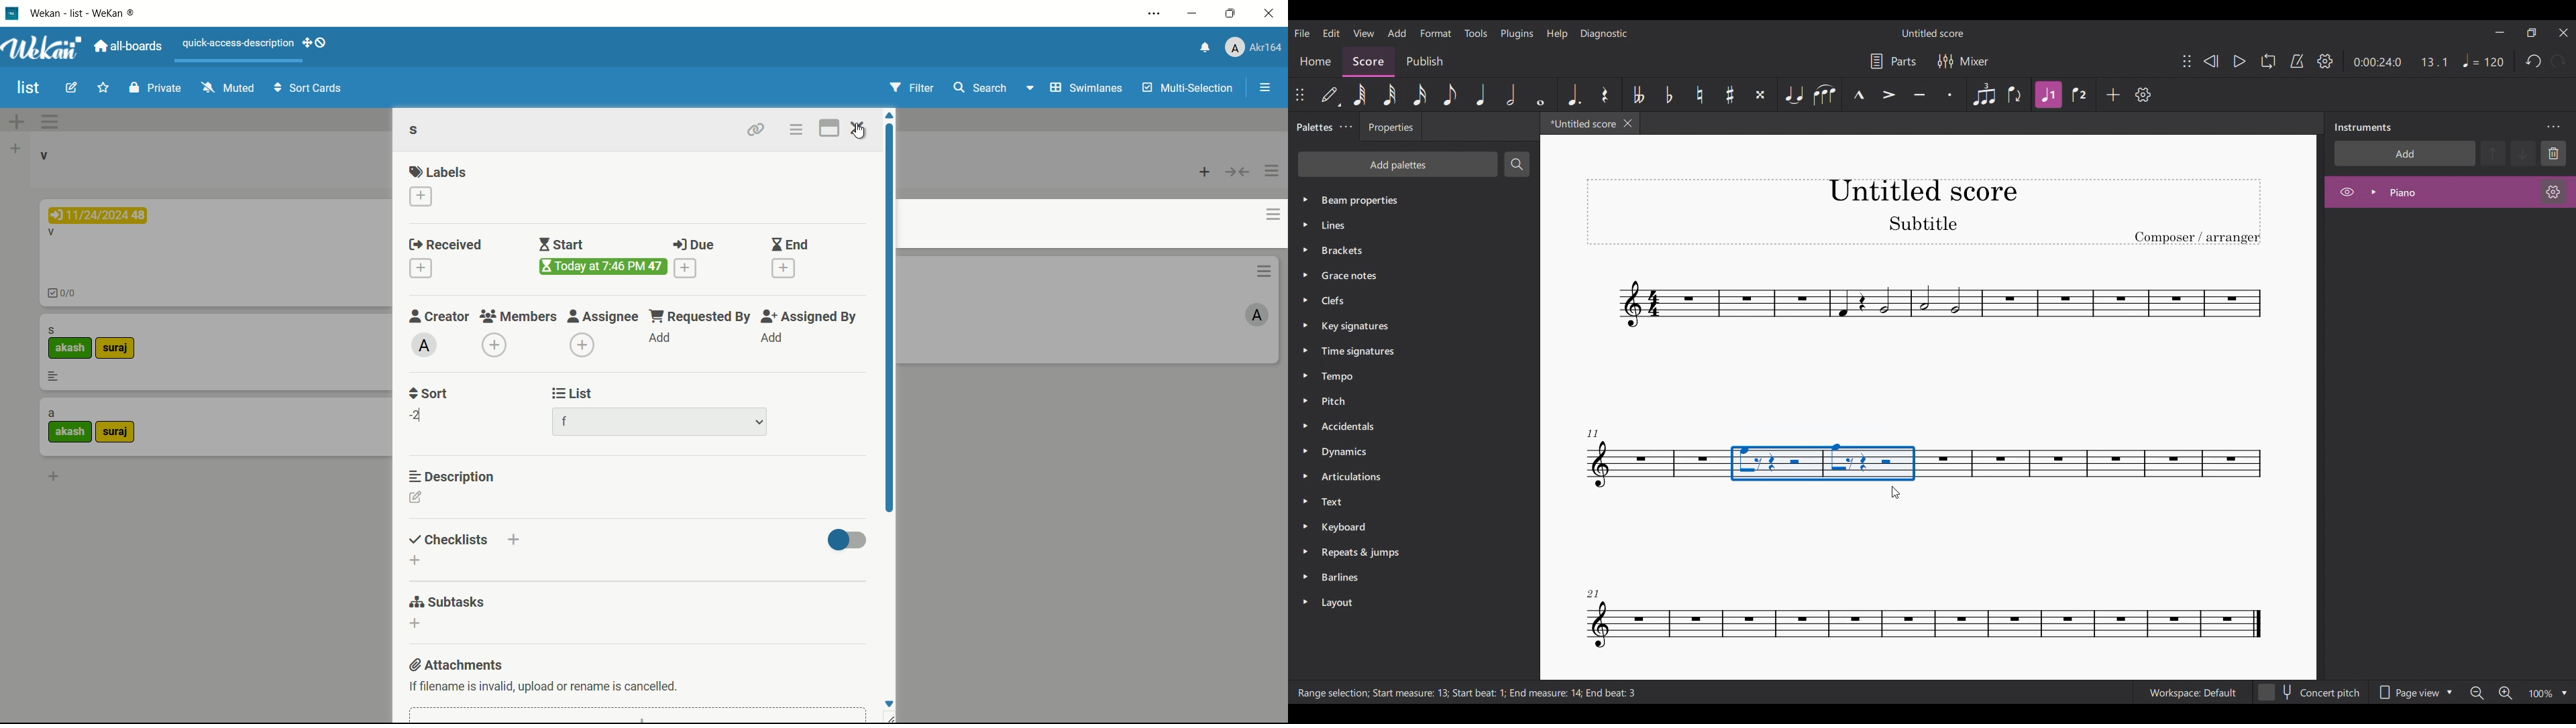 This screenshot has width=2576, height=728. What do you see at coordinates (2416, 688) in the screenshot?
I see `Page view options` at bounding box center [2416, 688].